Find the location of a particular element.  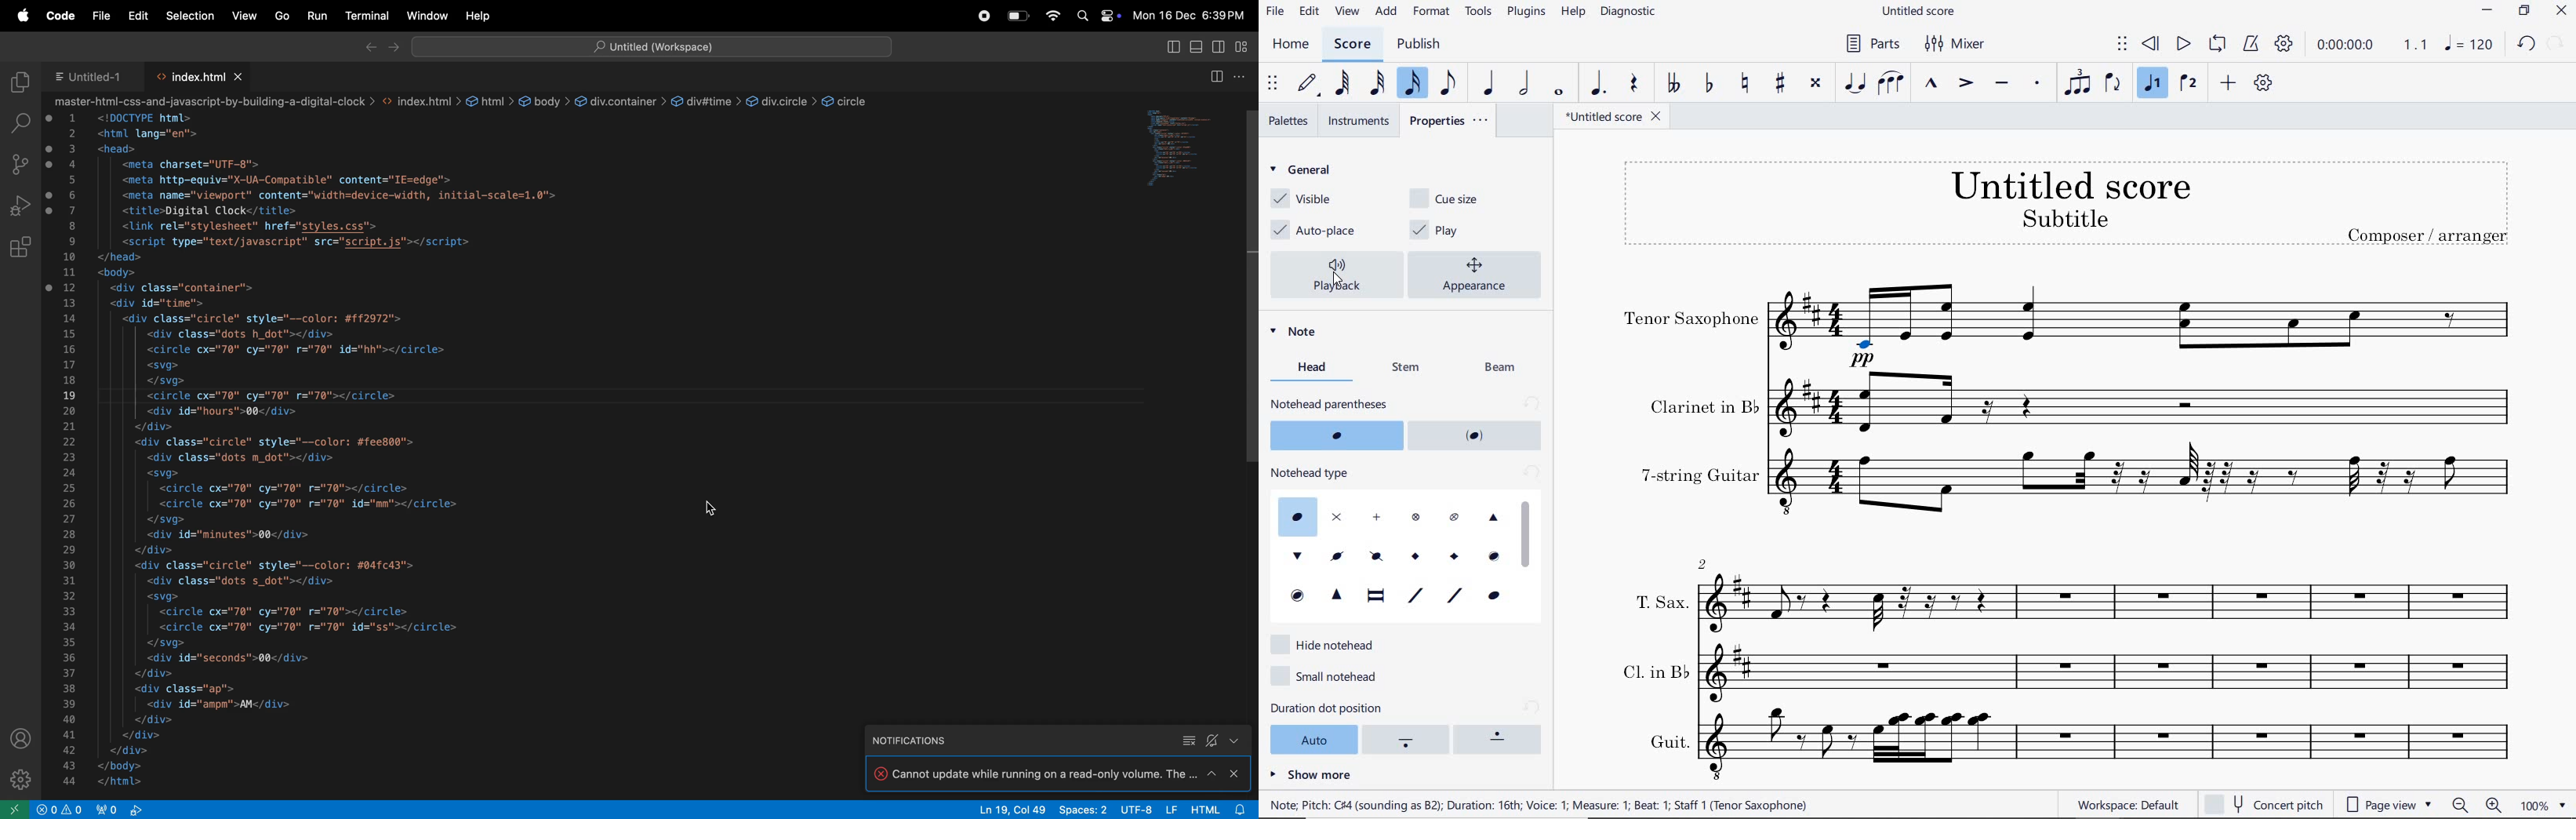

text is located at coordinates (1699, 475).